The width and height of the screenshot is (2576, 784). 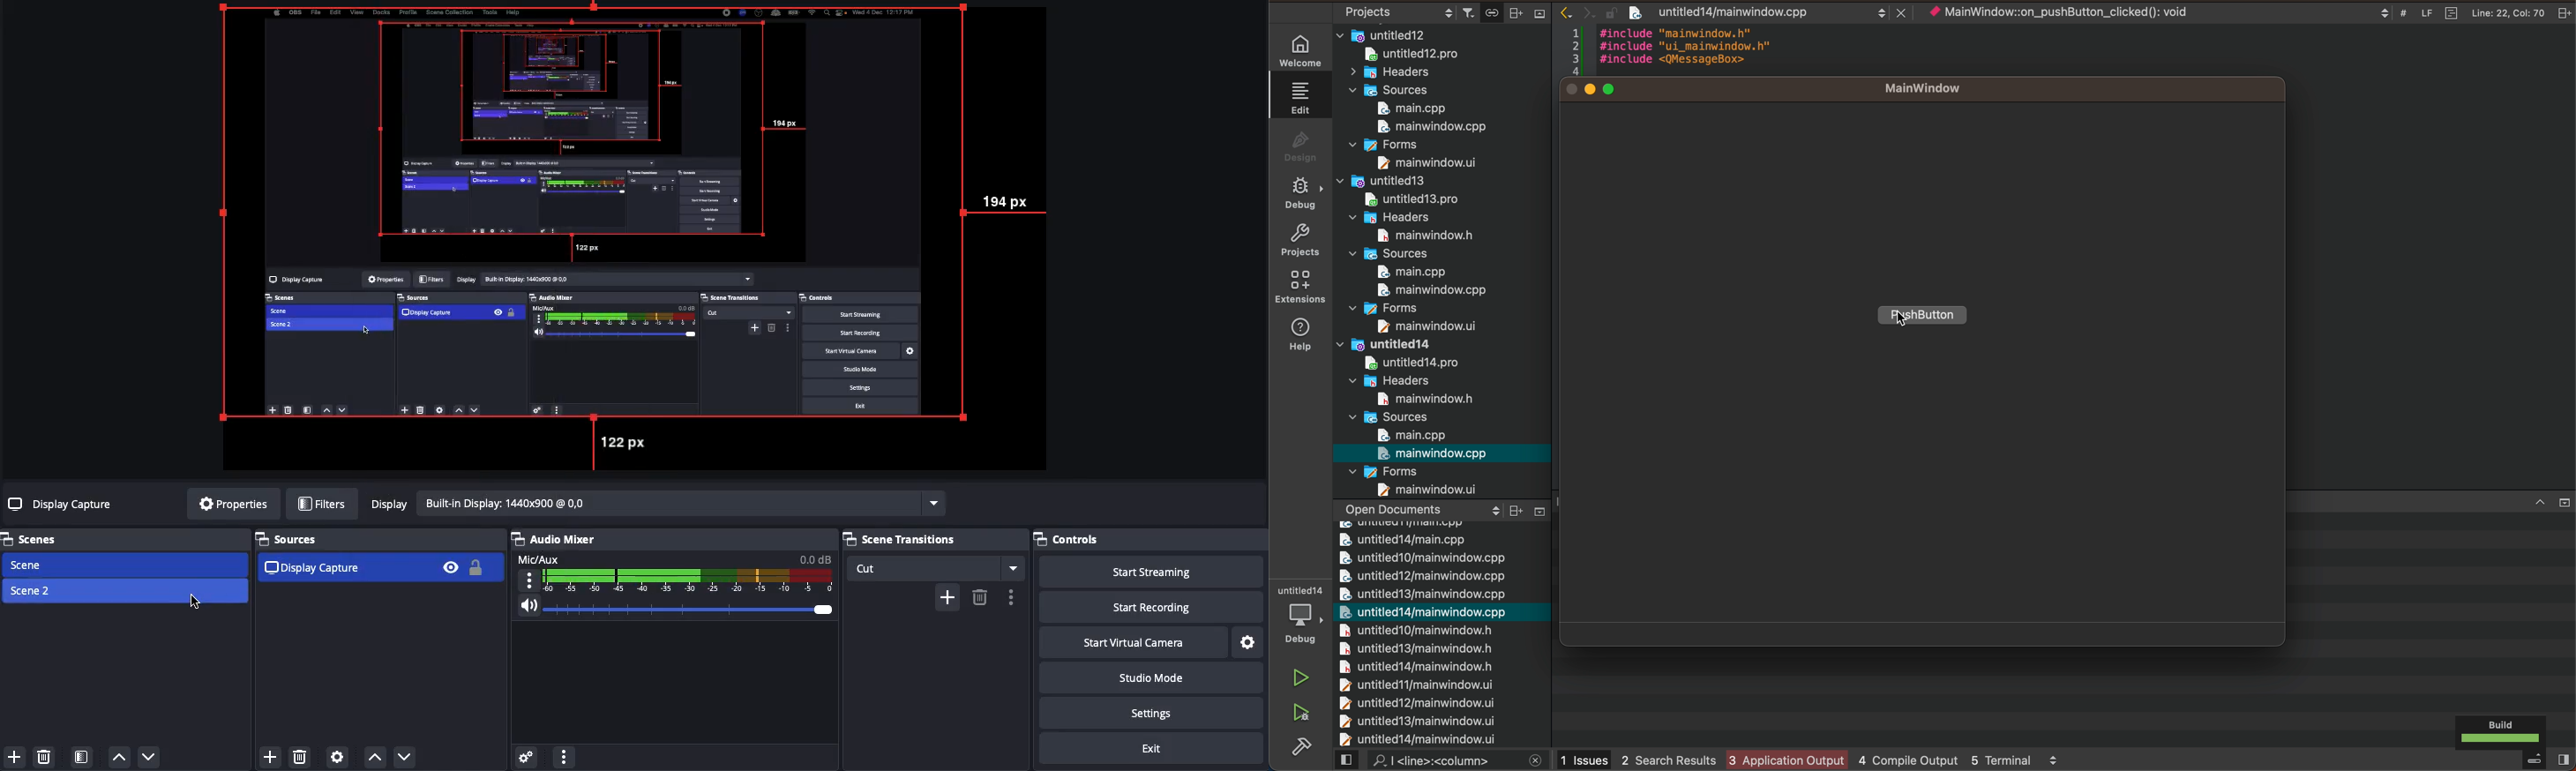 What do you see at coordinates (1904, 316) in the screenshot?
I see `cursor` at bounding box center [1904, 316].